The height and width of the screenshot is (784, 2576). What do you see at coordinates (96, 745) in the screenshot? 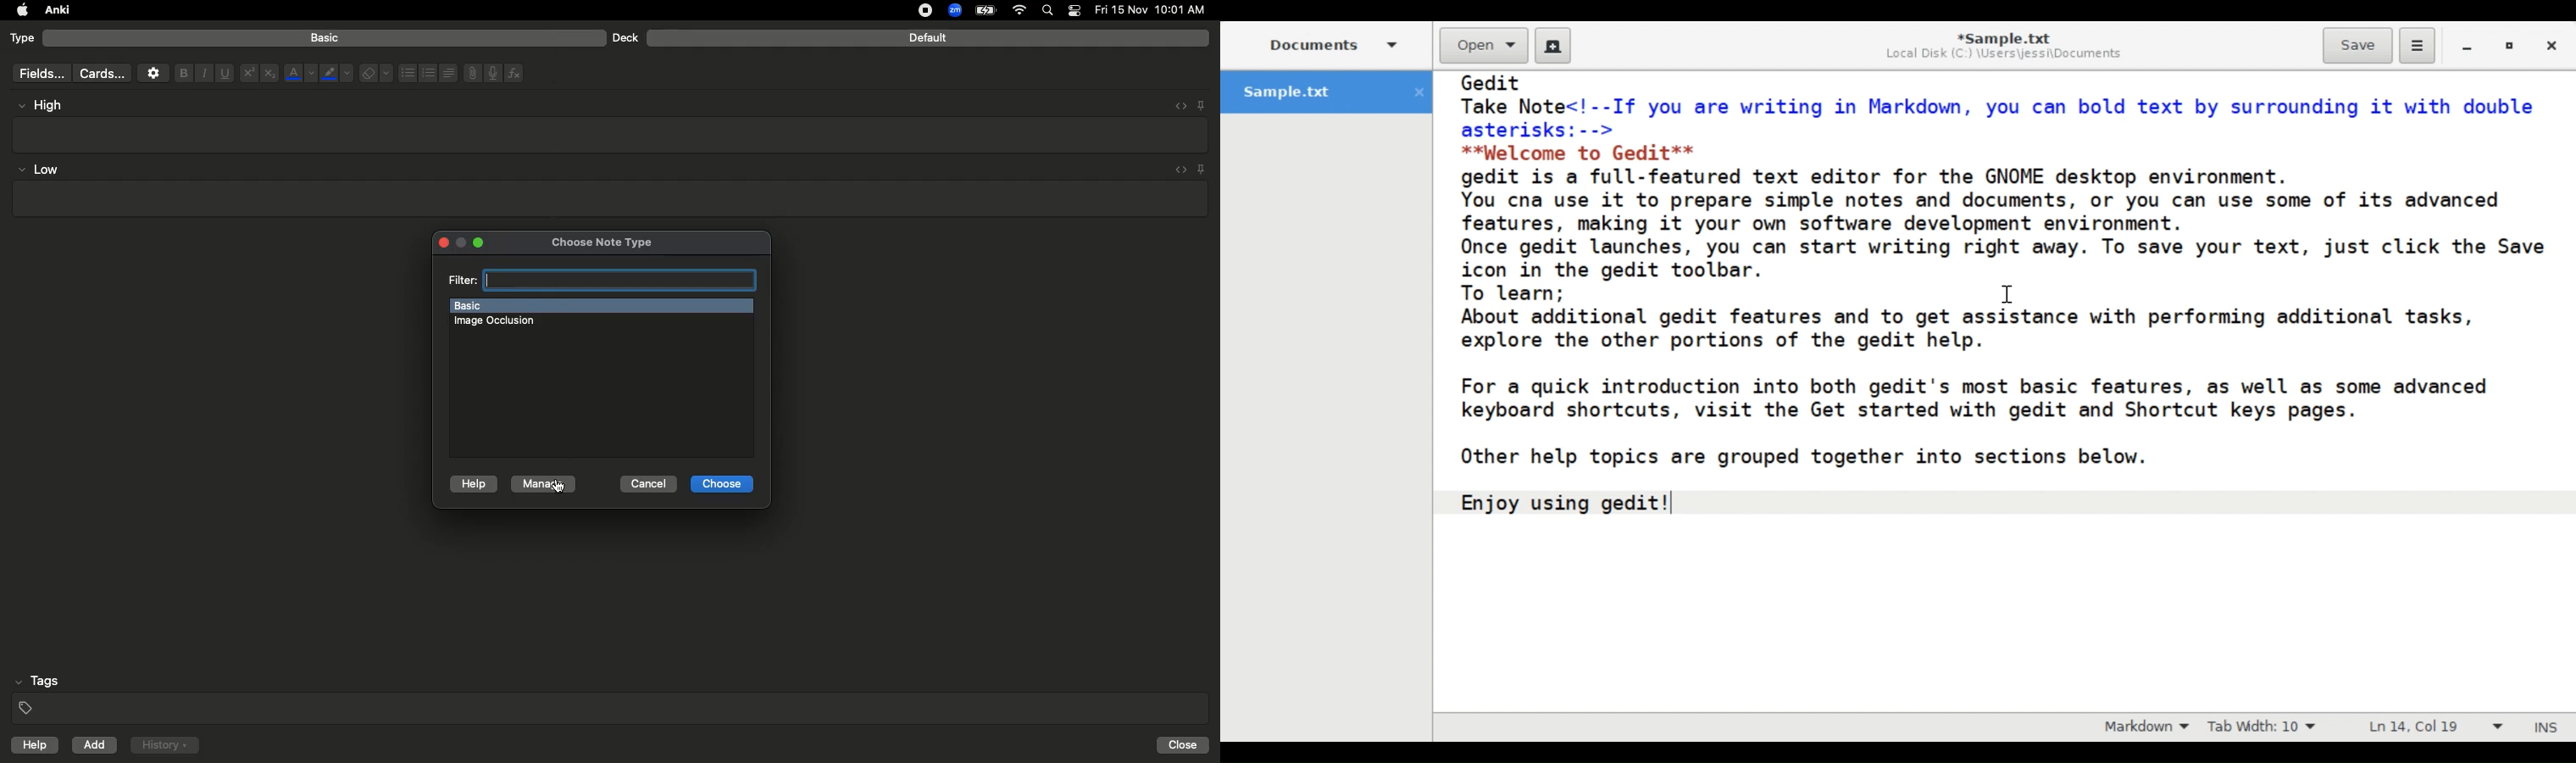
I see `Add` at bounding box center [96, 745].